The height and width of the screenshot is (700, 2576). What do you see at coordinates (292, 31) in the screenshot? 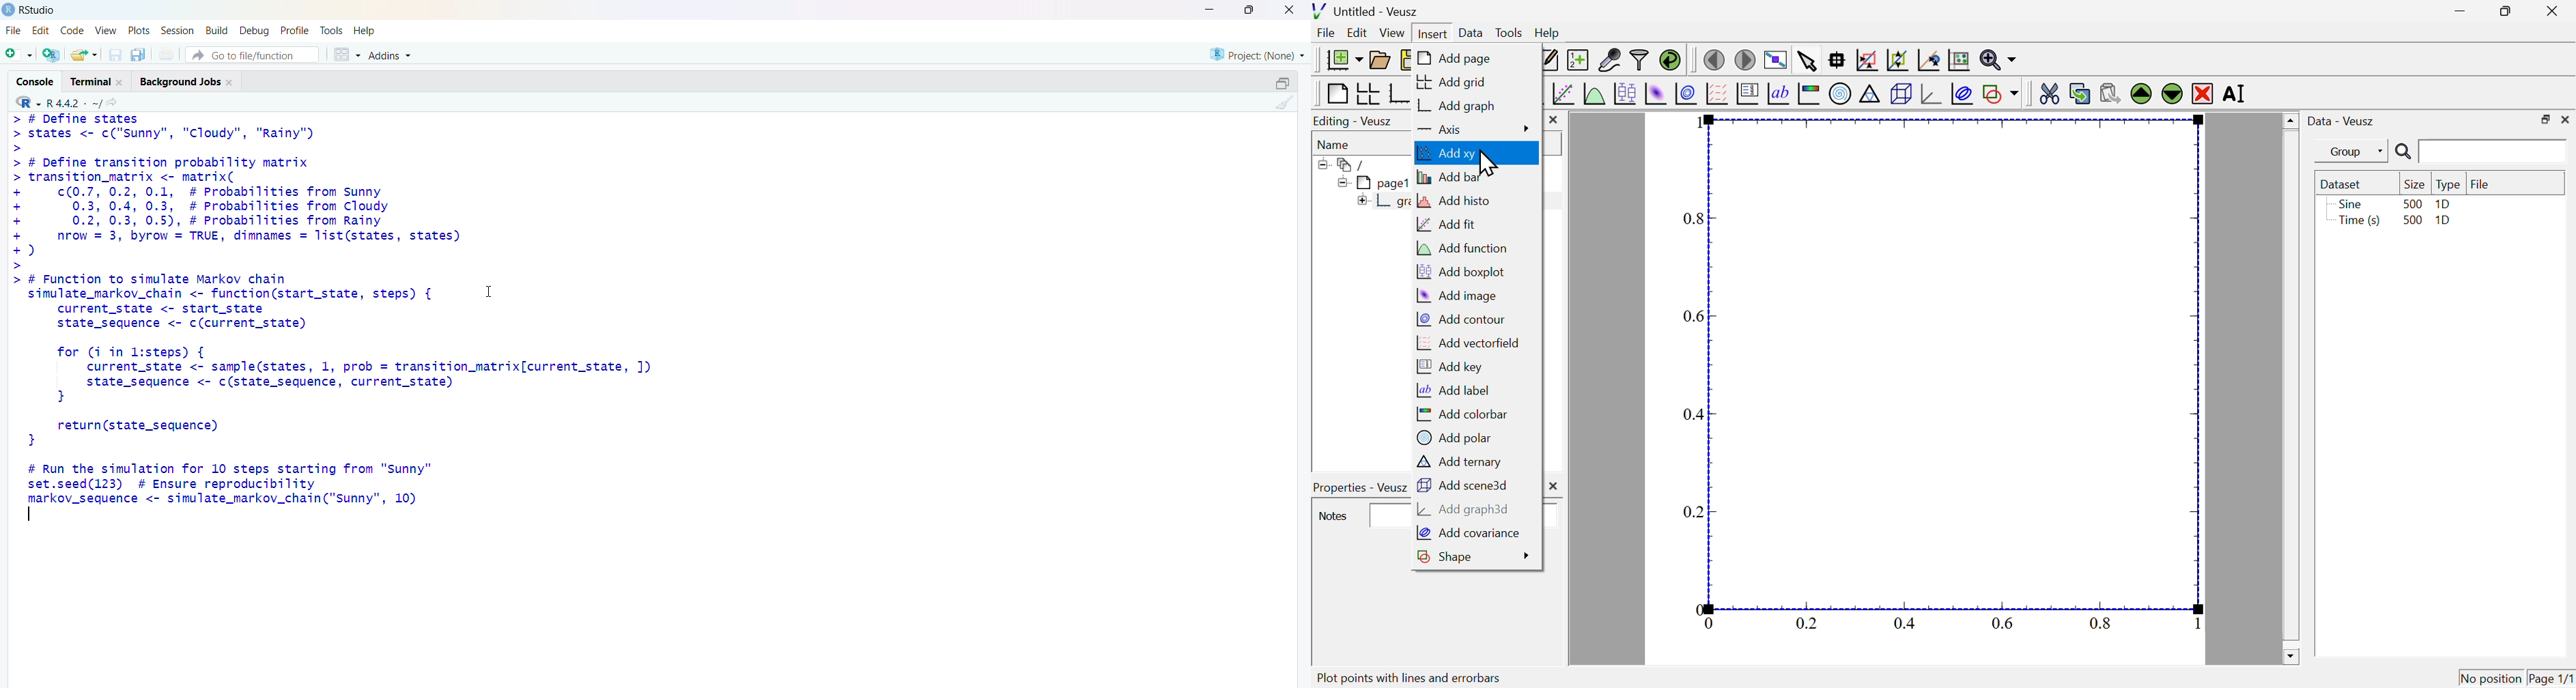
I see `profile` at bounding box center [292, 31].